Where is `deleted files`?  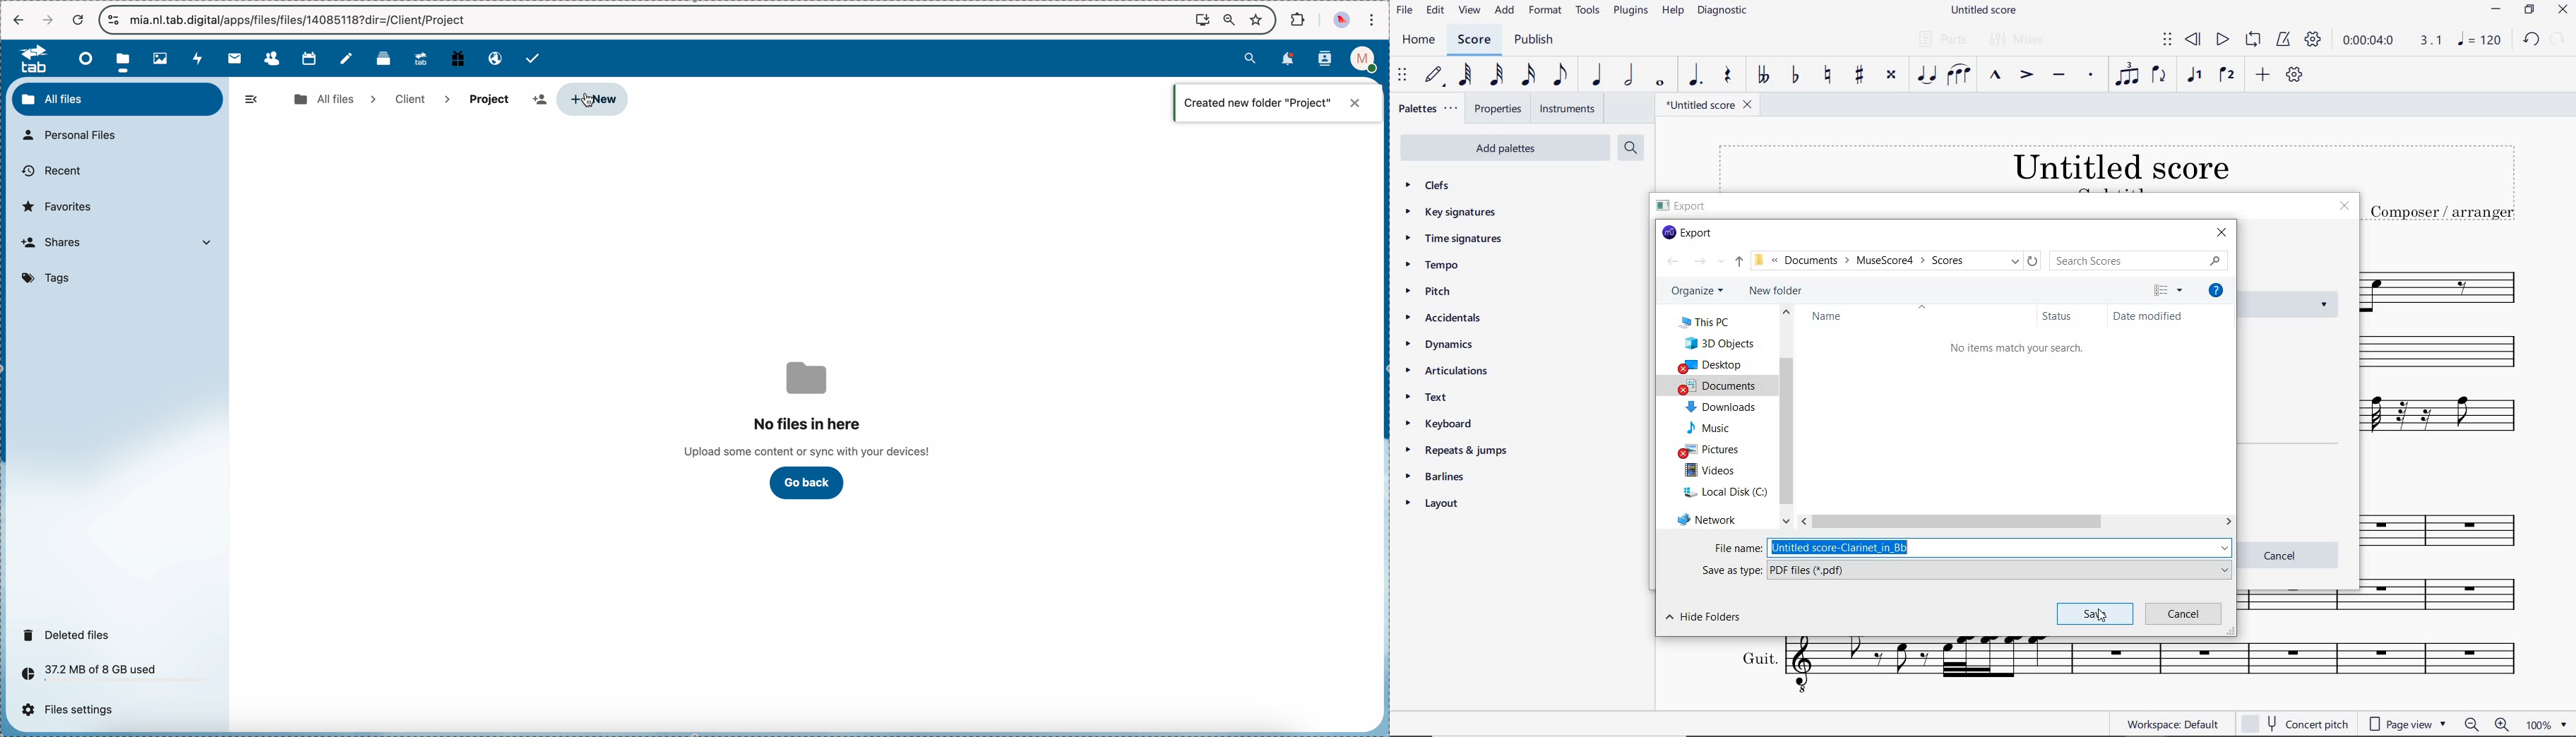
deleted files is located at coordinates (70, 634).